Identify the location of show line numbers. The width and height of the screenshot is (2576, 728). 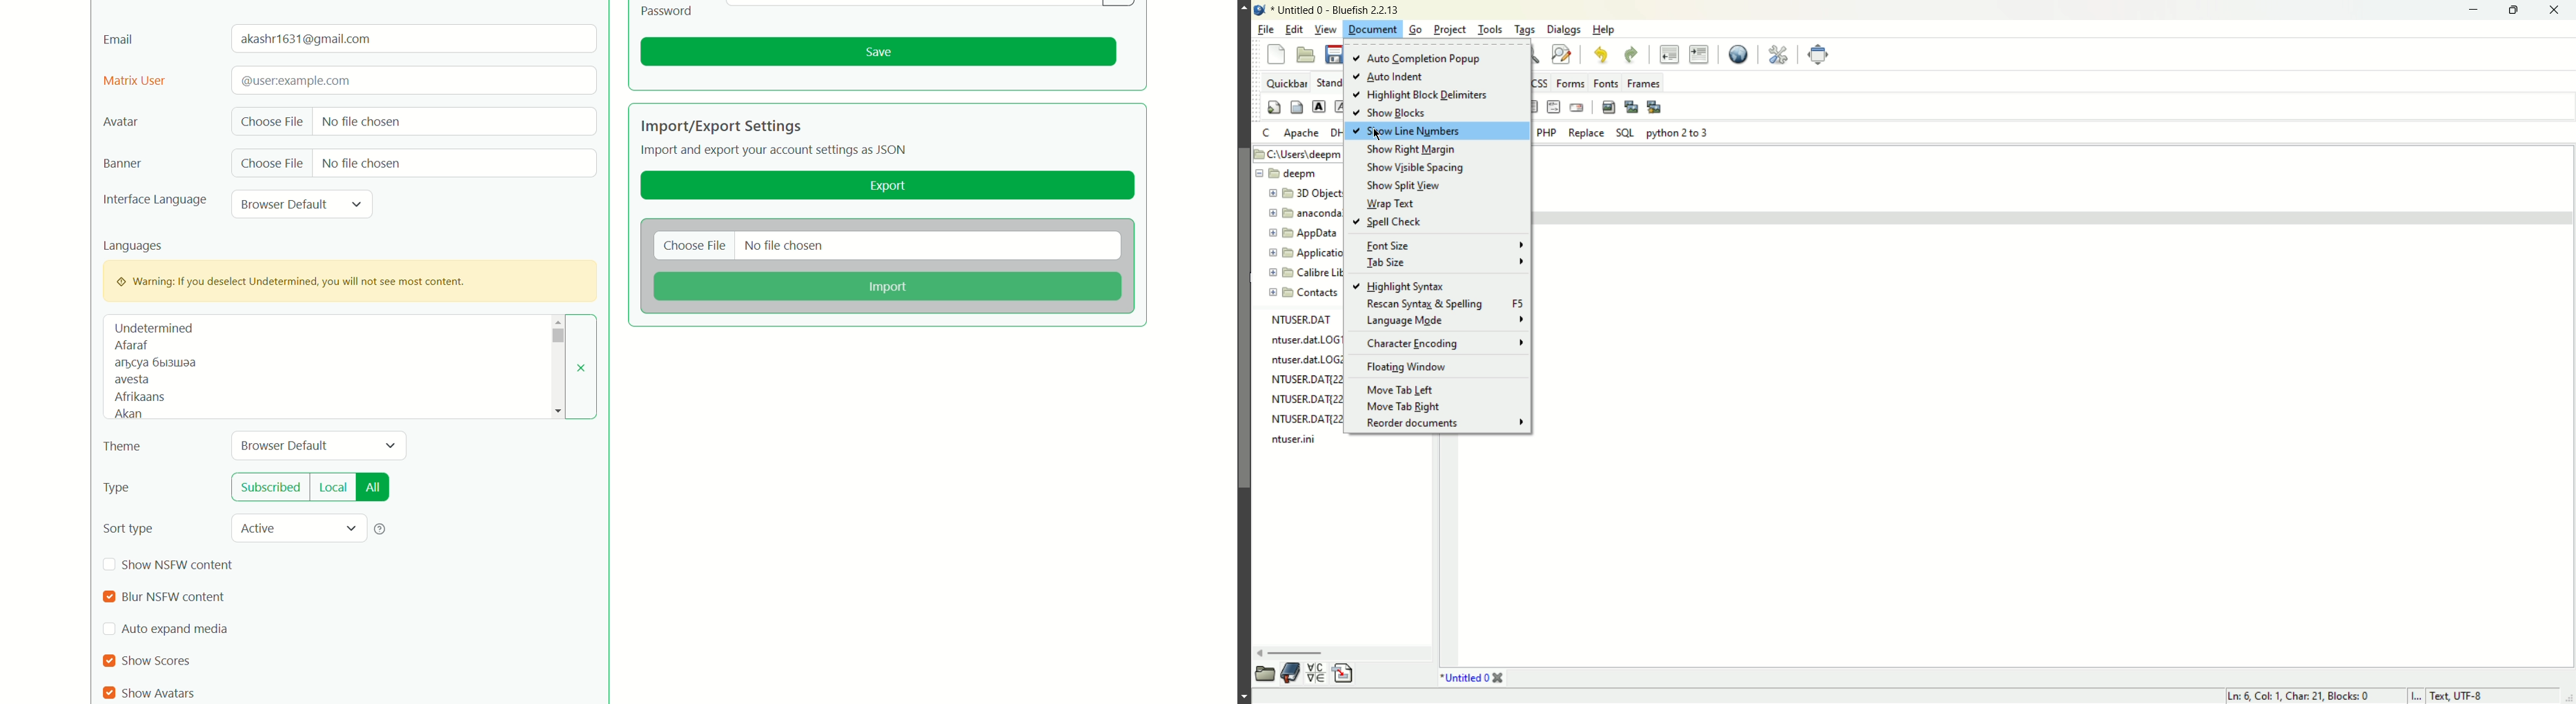
(1436, 132).